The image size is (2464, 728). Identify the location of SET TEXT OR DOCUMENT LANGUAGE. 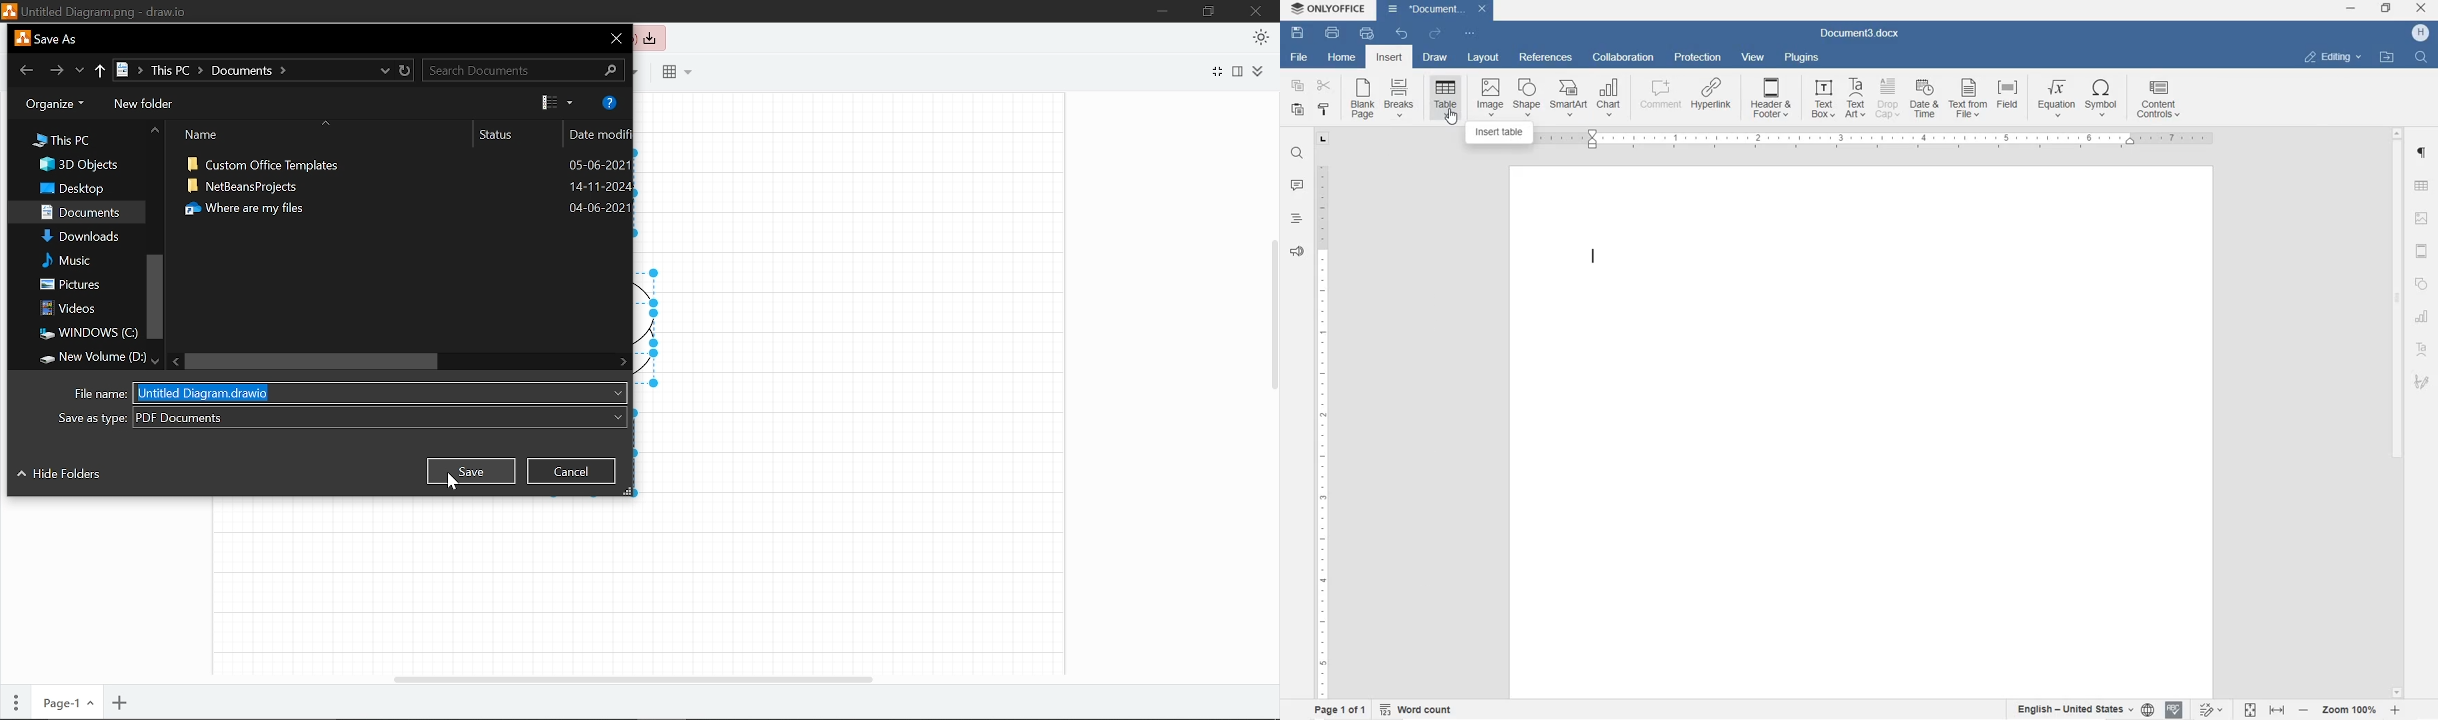
(2081, 708).